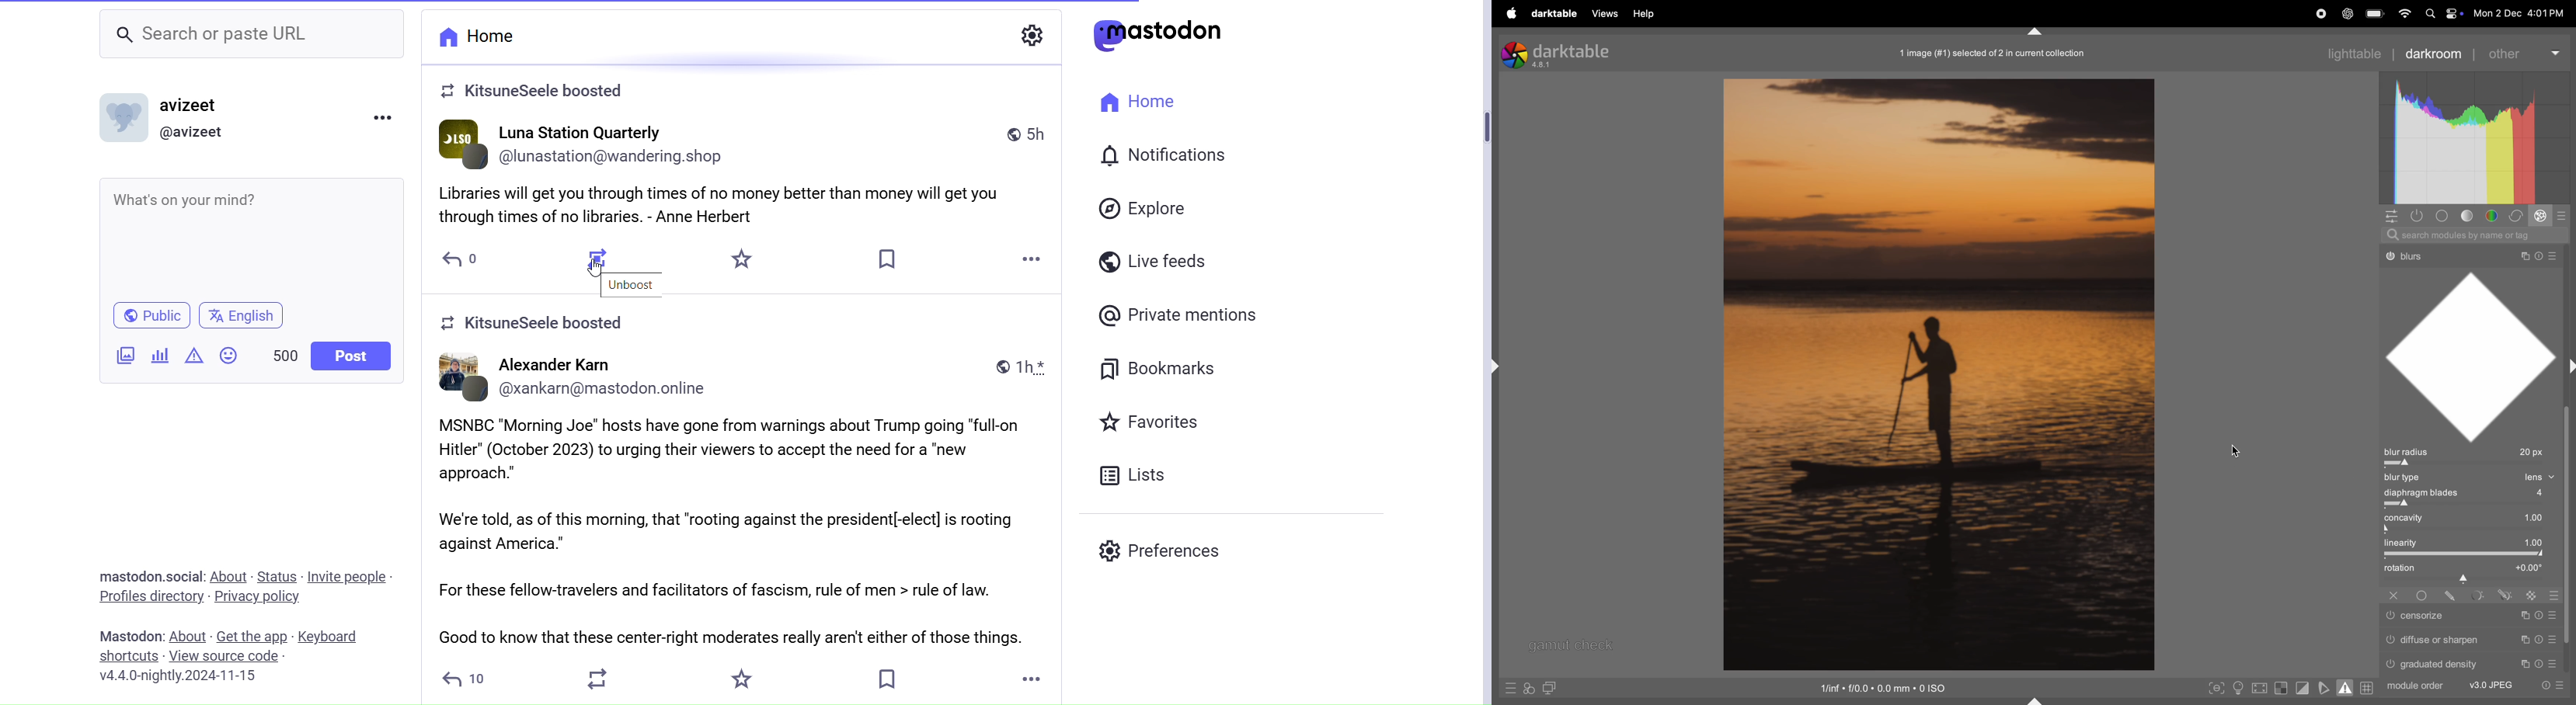 The width and height of the screenshot is (2576, 728). I want to click on darktable version, so click(1555, 54).